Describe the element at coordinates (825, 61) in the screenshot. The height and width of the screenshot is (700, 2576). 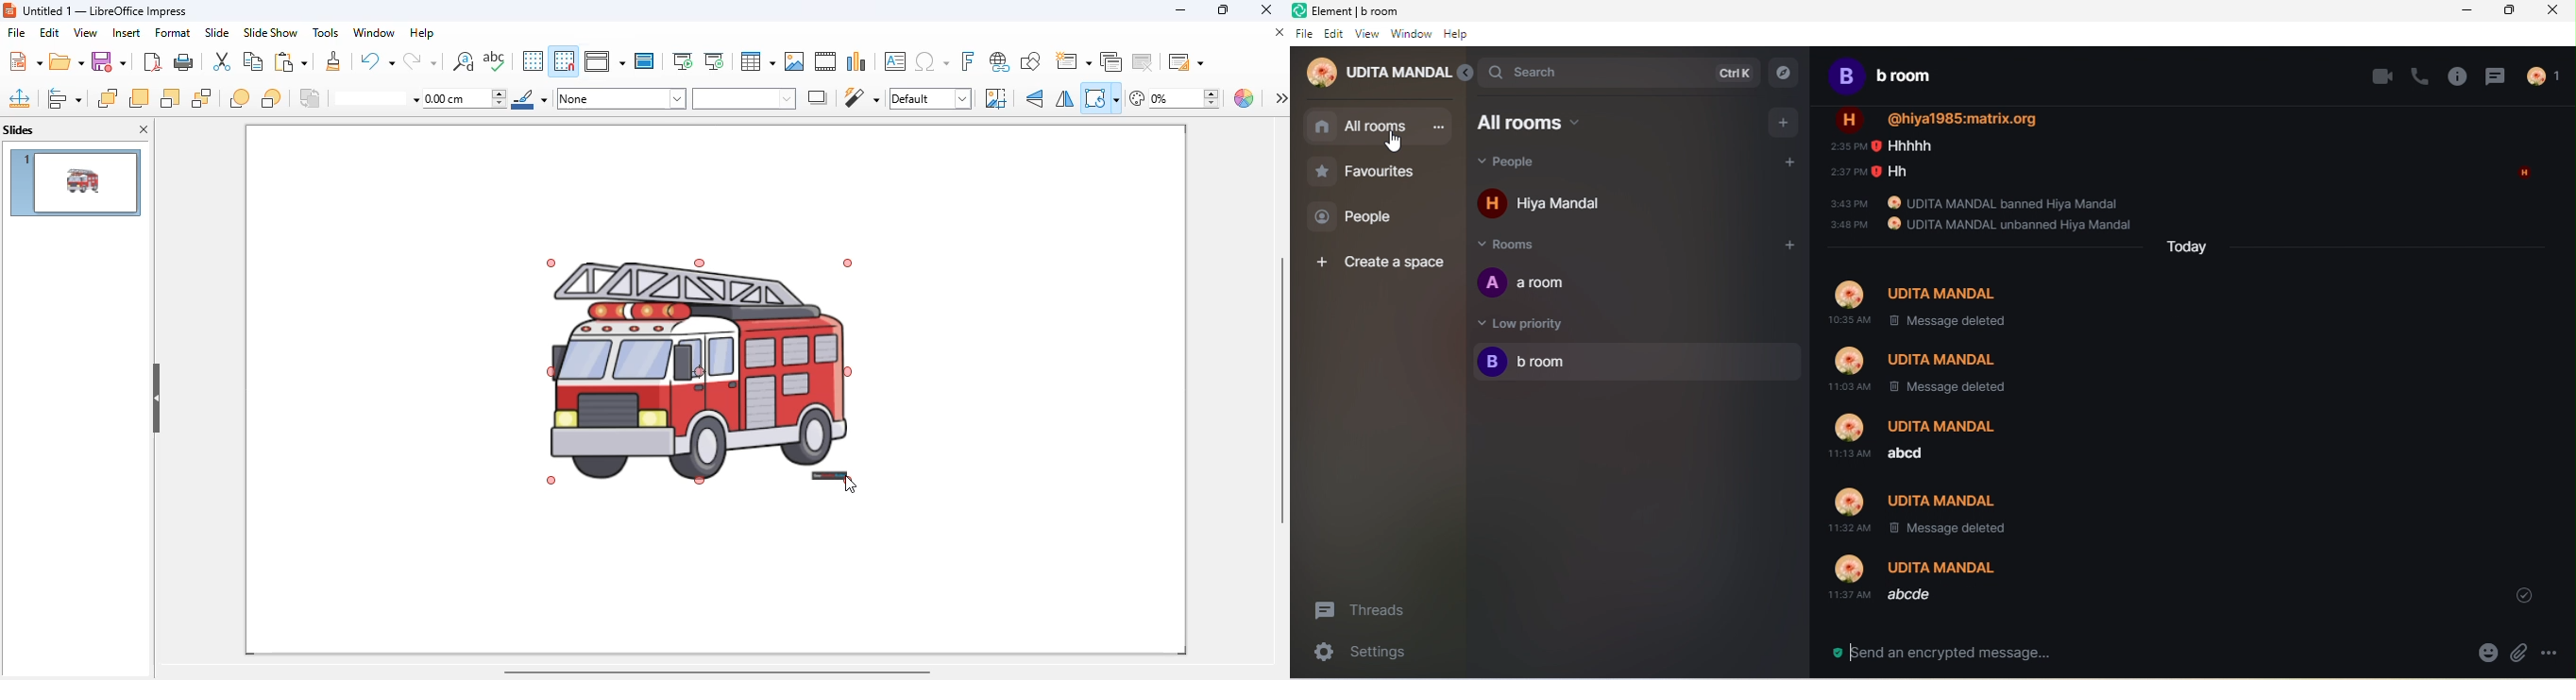
I see `insert audio or video` at that location.